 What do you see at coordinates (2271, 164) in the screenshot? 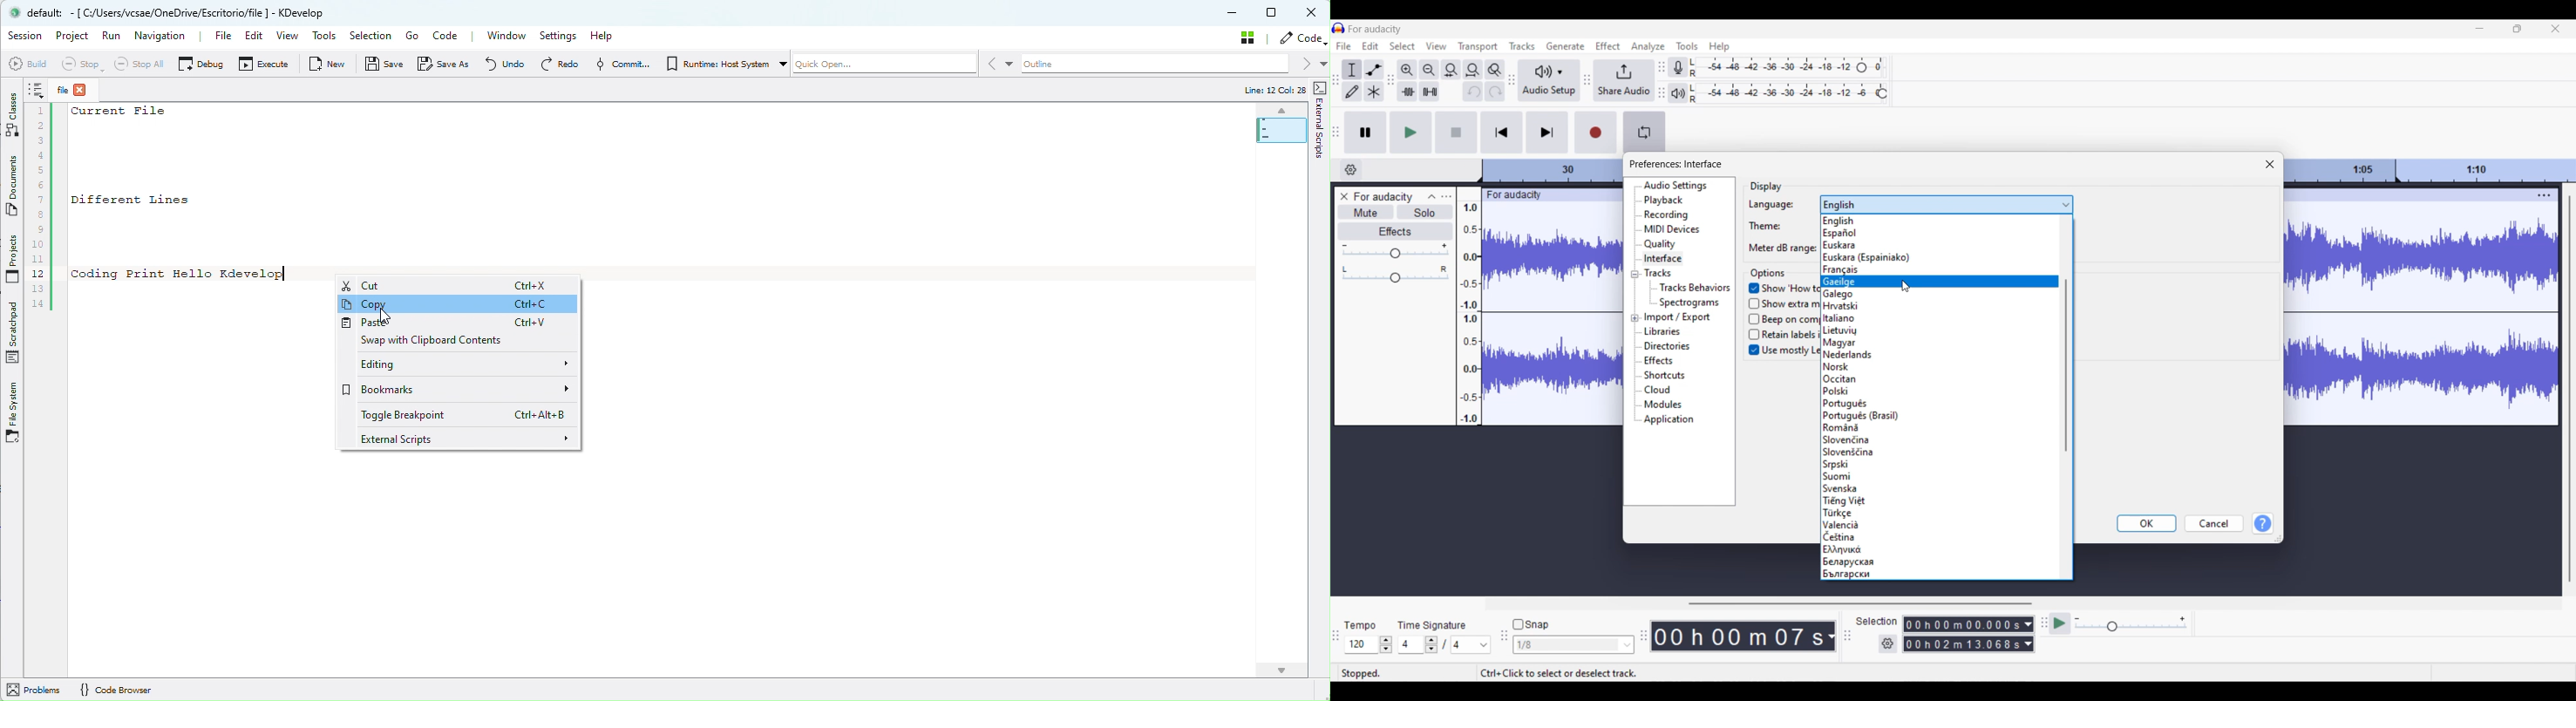
I see `Close` at bounding box center [2271, 164].